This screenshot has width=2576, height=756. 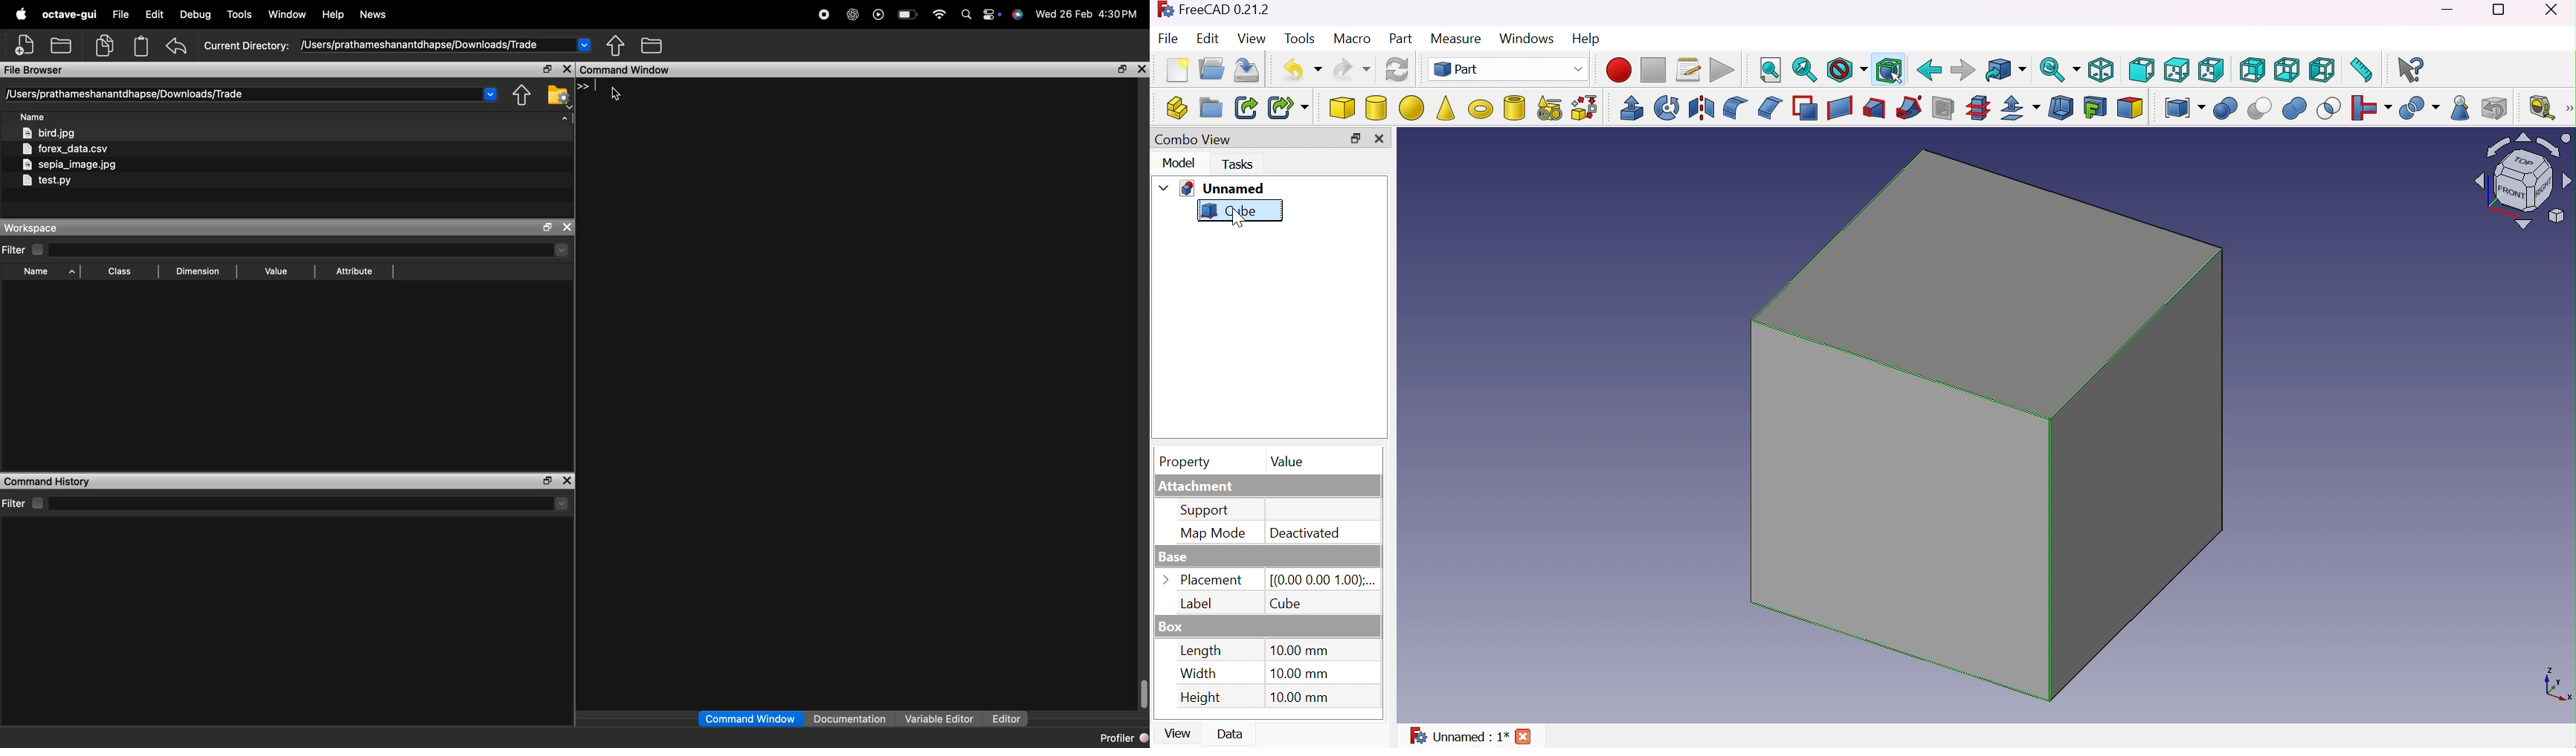 I want to click on Model, so click(x=1176, y=162).